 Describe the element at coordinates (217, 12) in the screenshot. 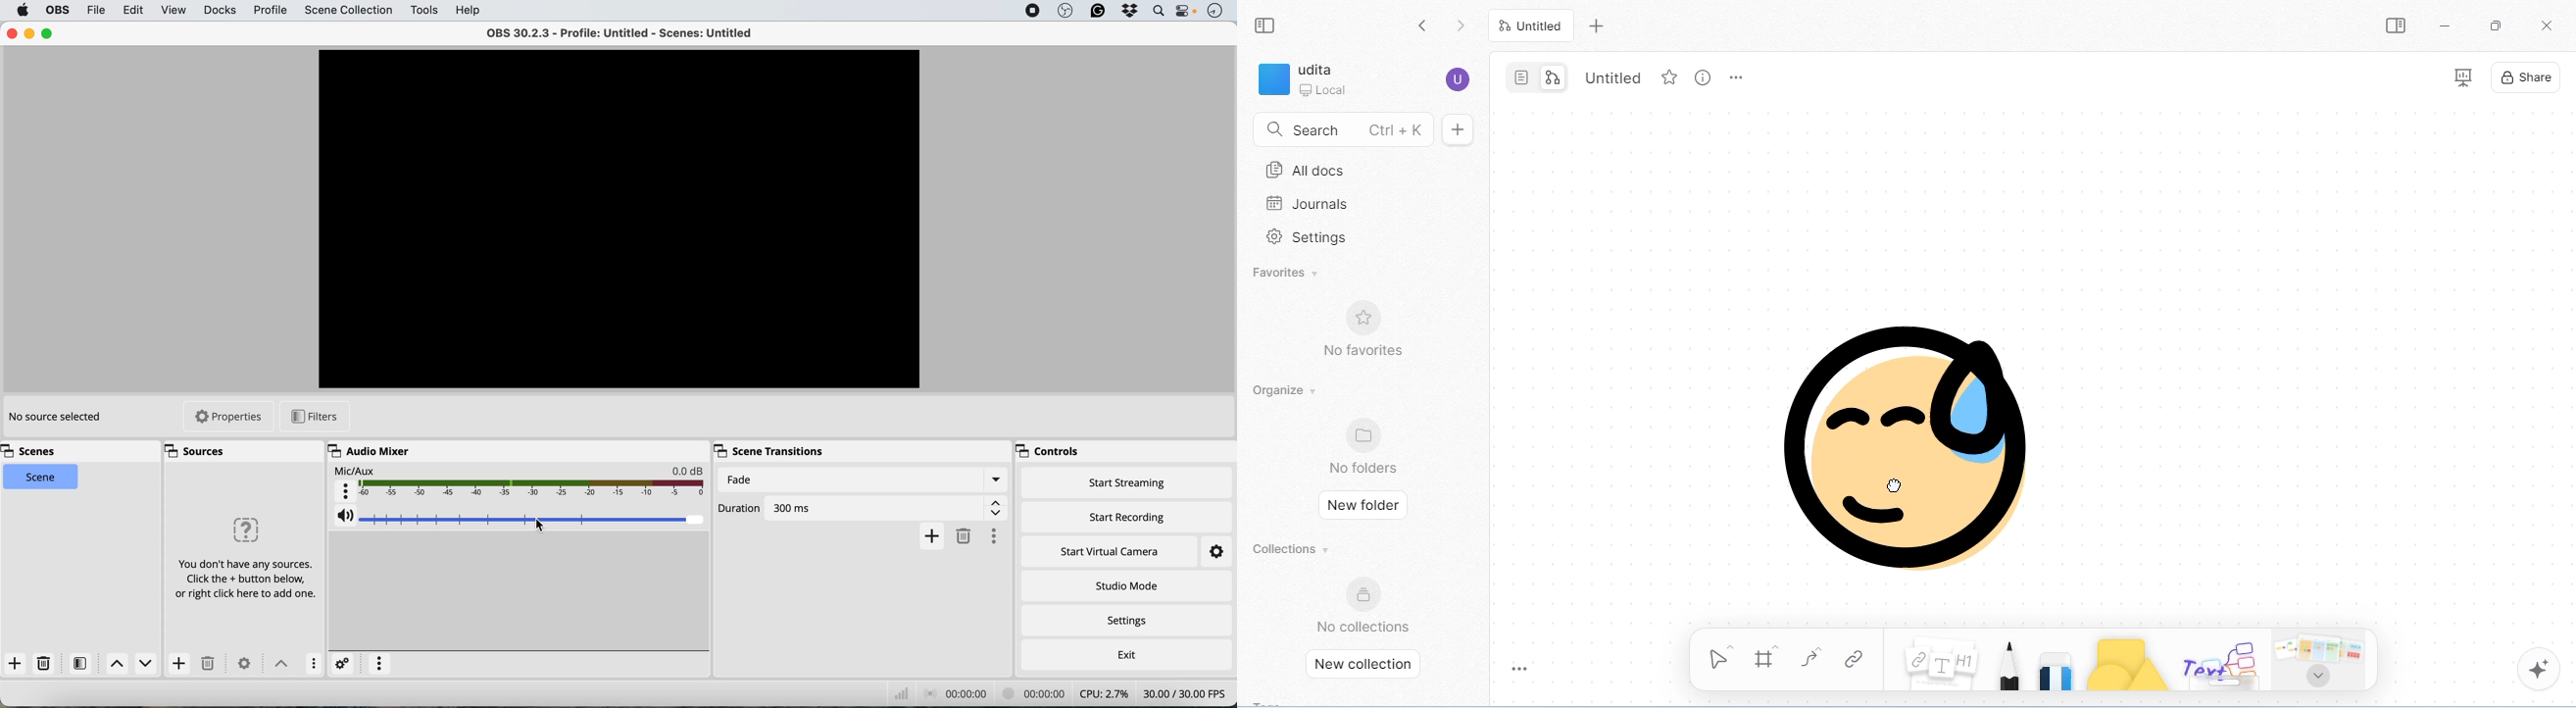

I see `docks` at that location.